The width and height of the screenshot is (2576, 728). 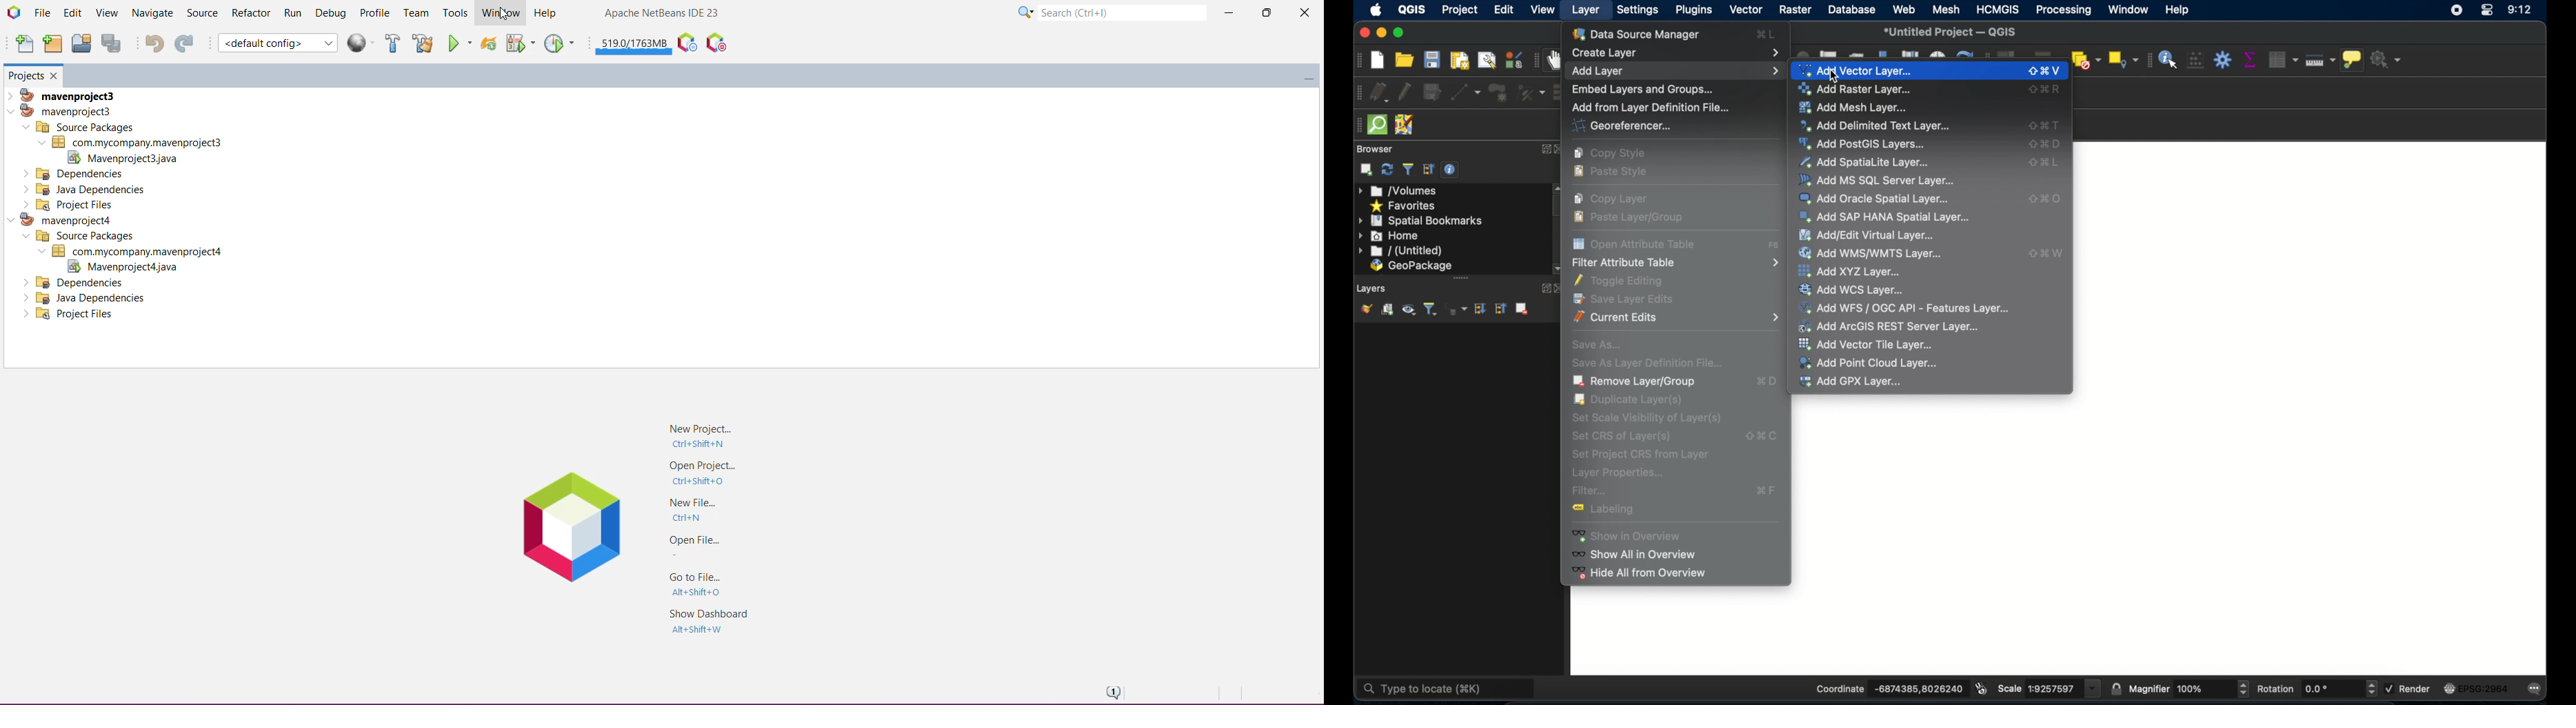 I want to click on new paint layout, so click(x=1460, y=59).